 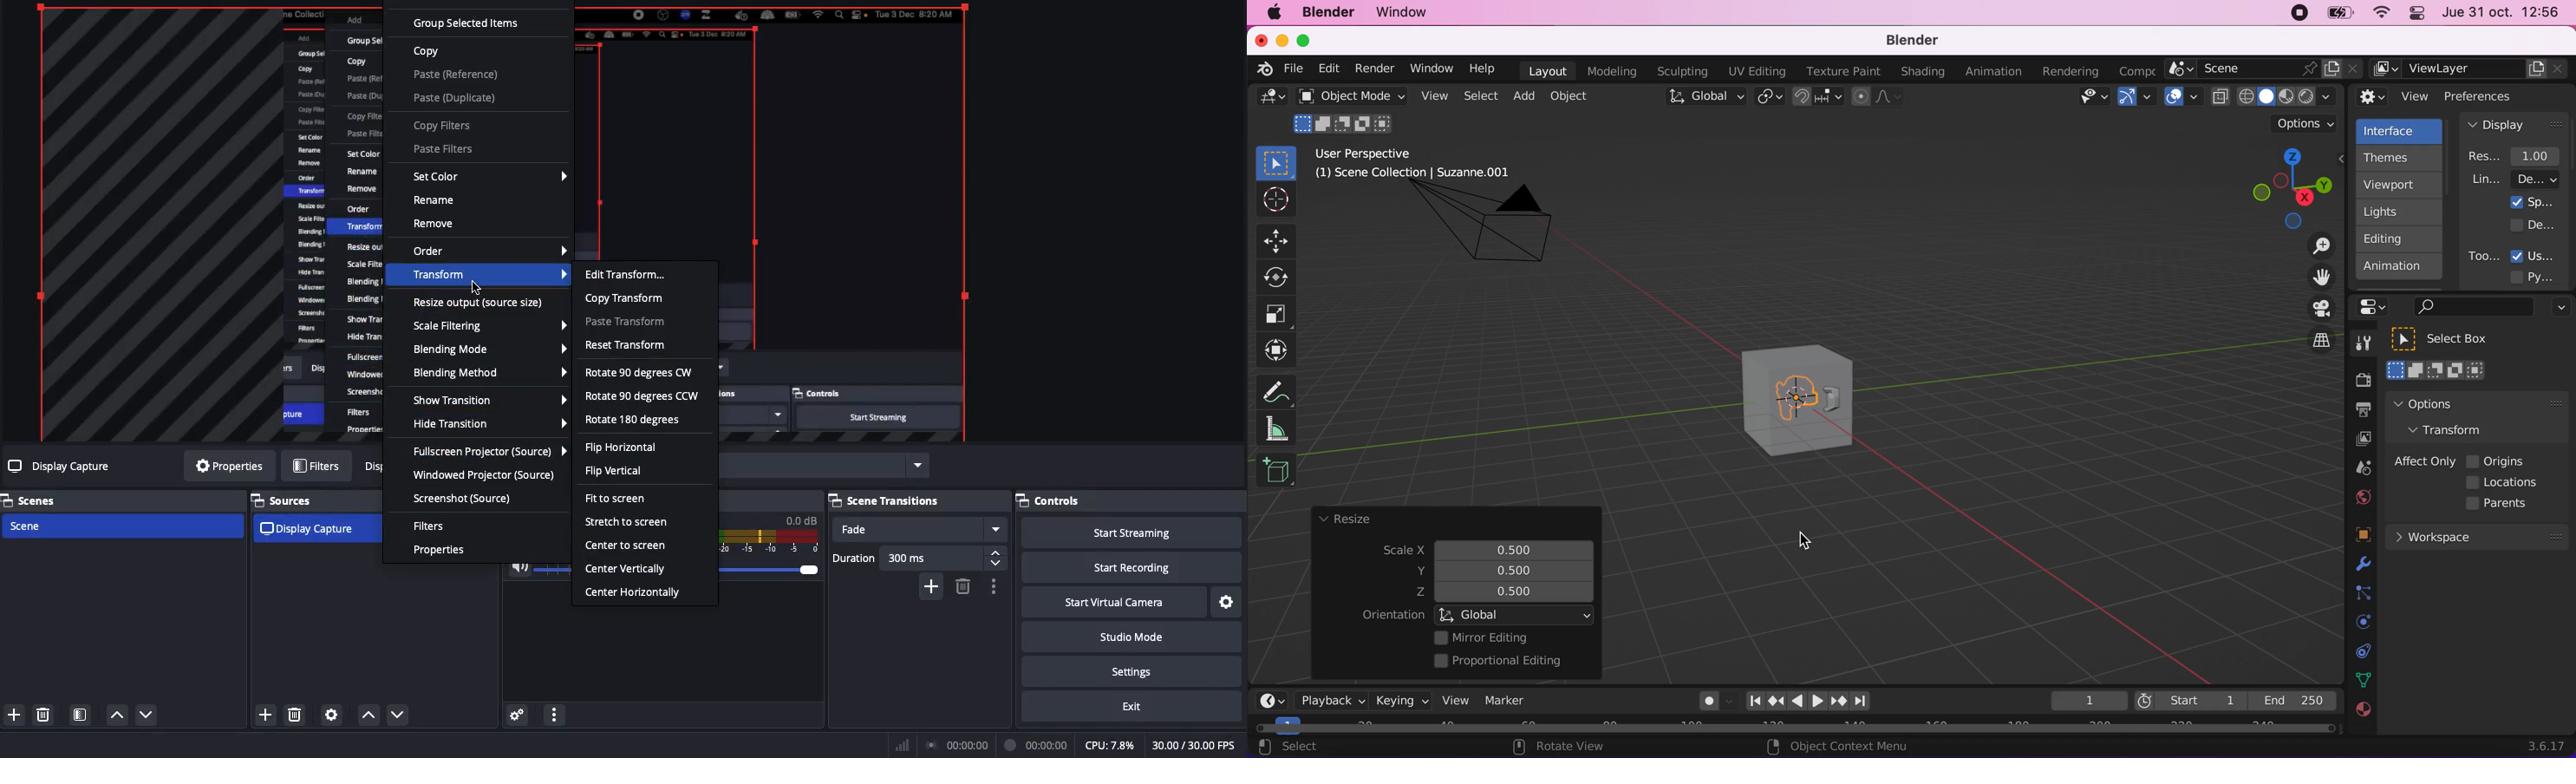 I want to click on cursor, so click(x=475, y=286).